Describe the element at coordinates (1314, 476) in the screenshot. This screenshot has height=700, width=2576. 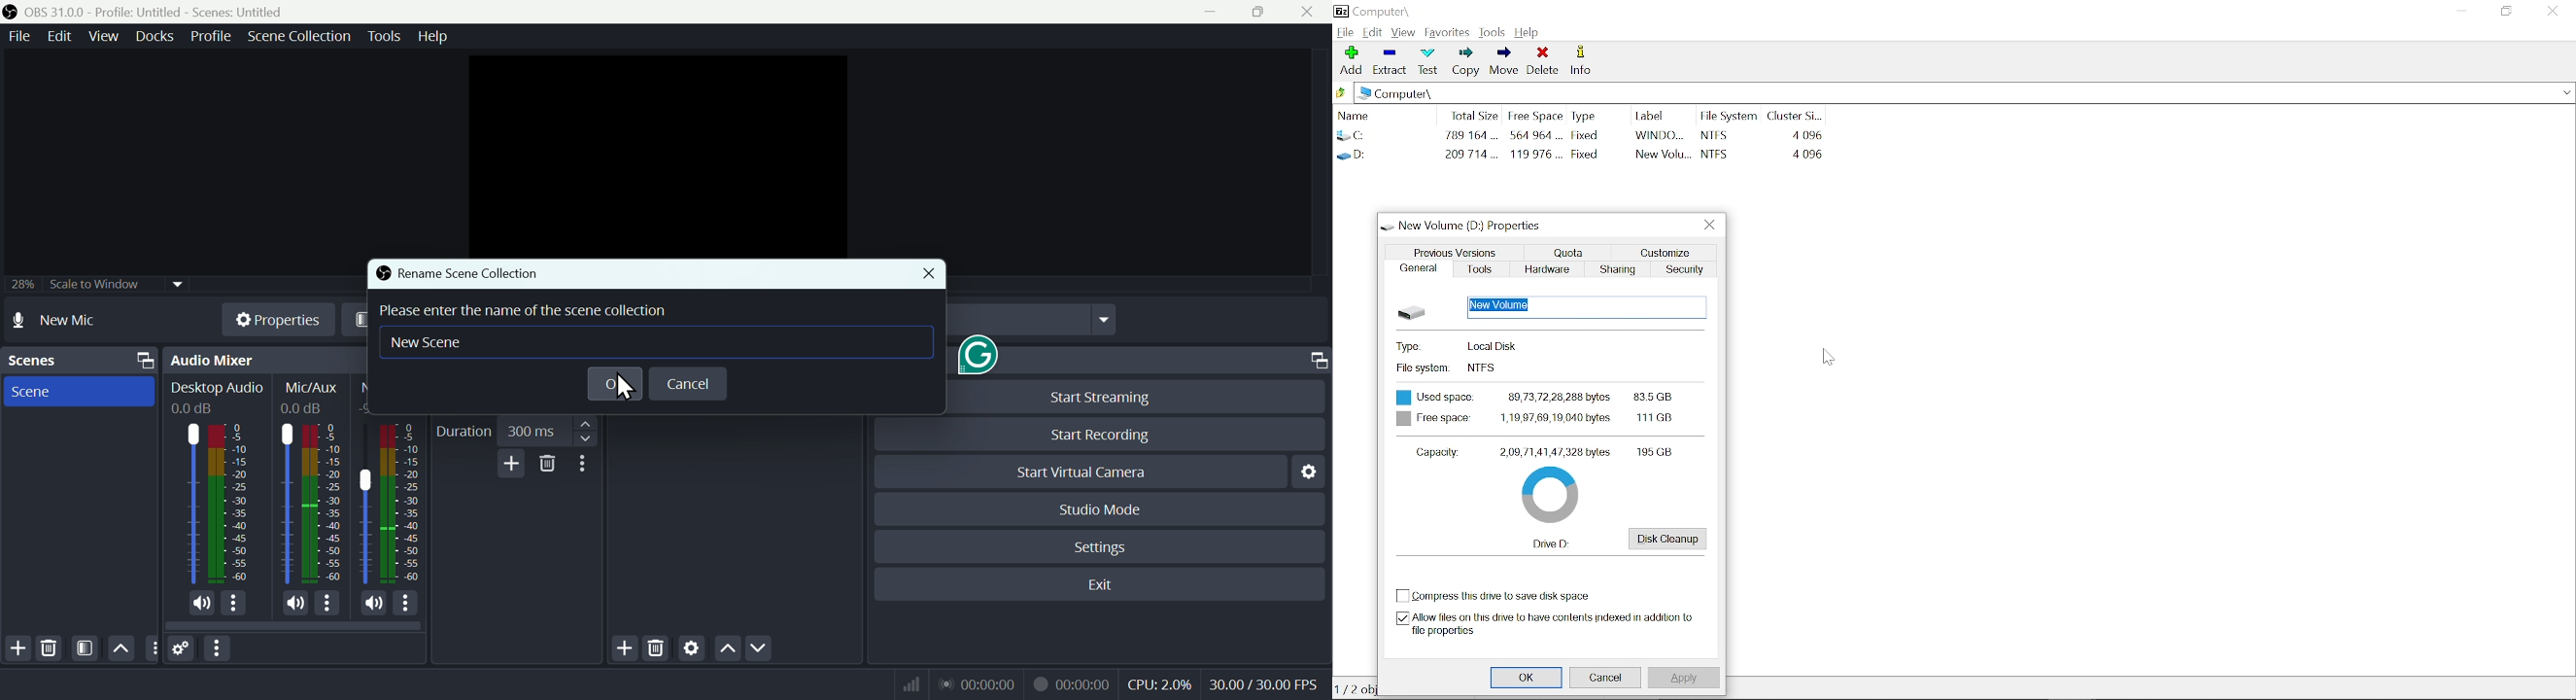
I see `Settings` at that location.